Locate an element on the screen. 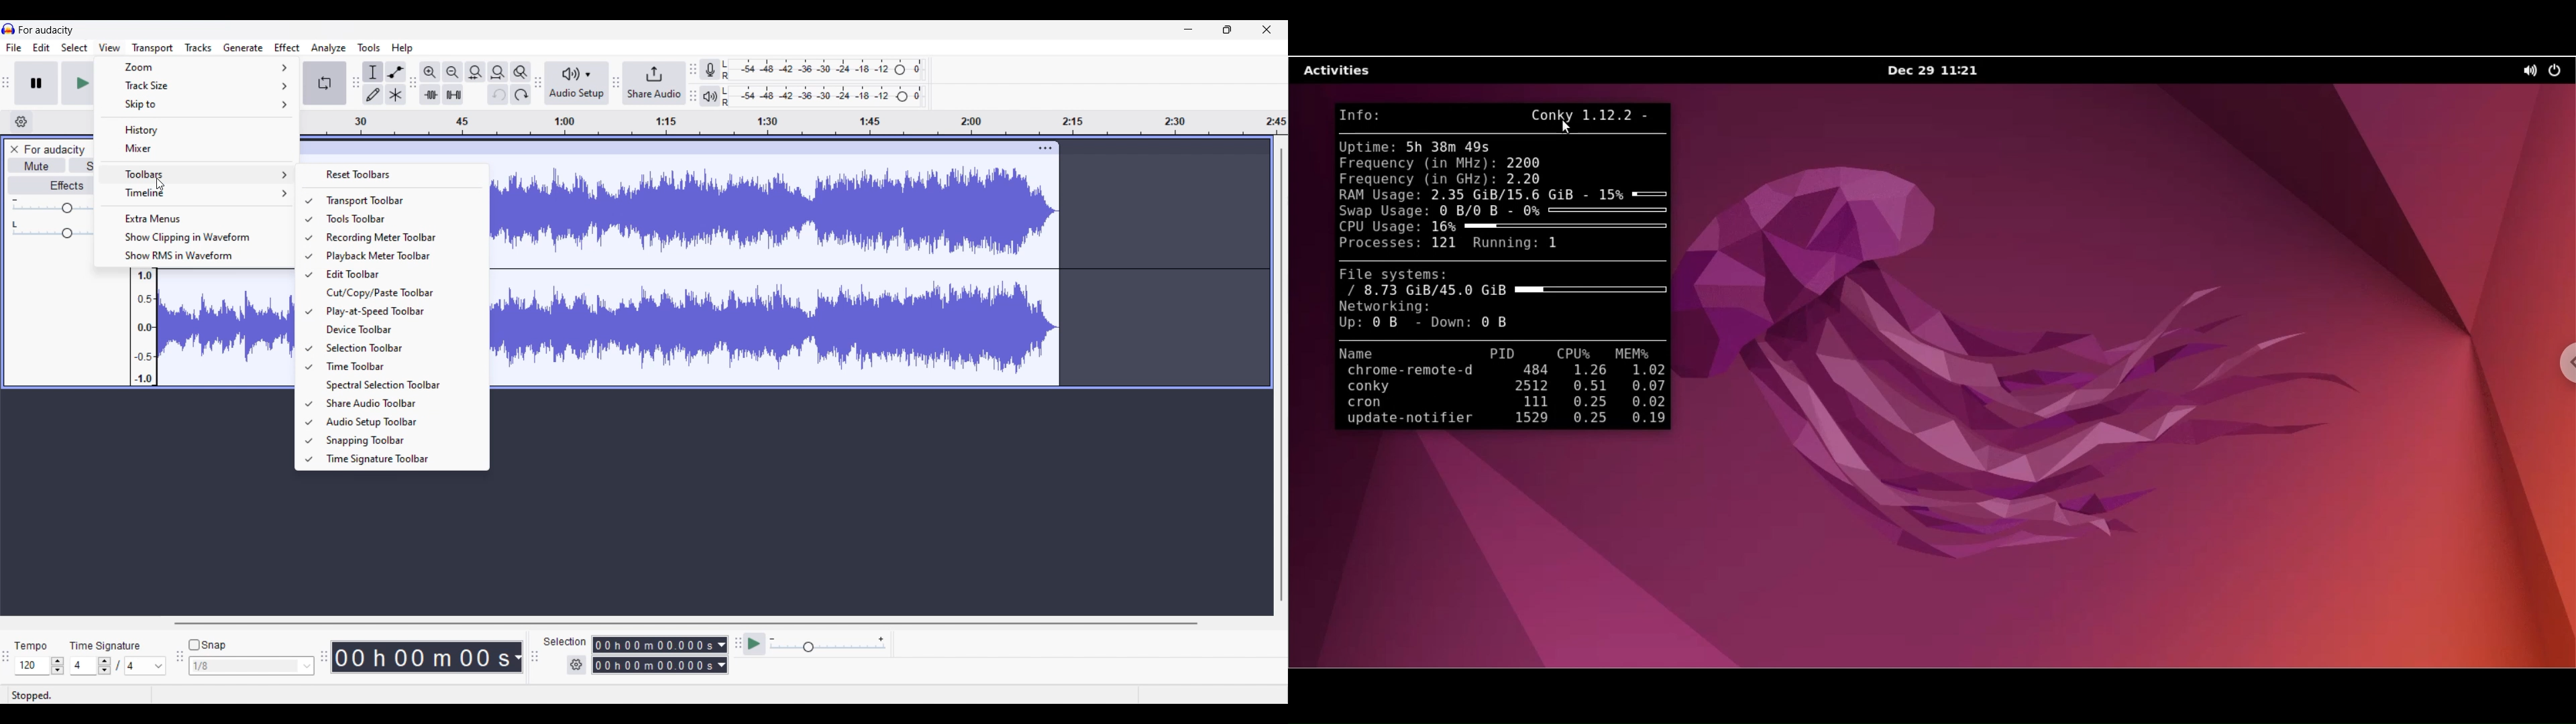  Undo is located at coordinates (498, 94).